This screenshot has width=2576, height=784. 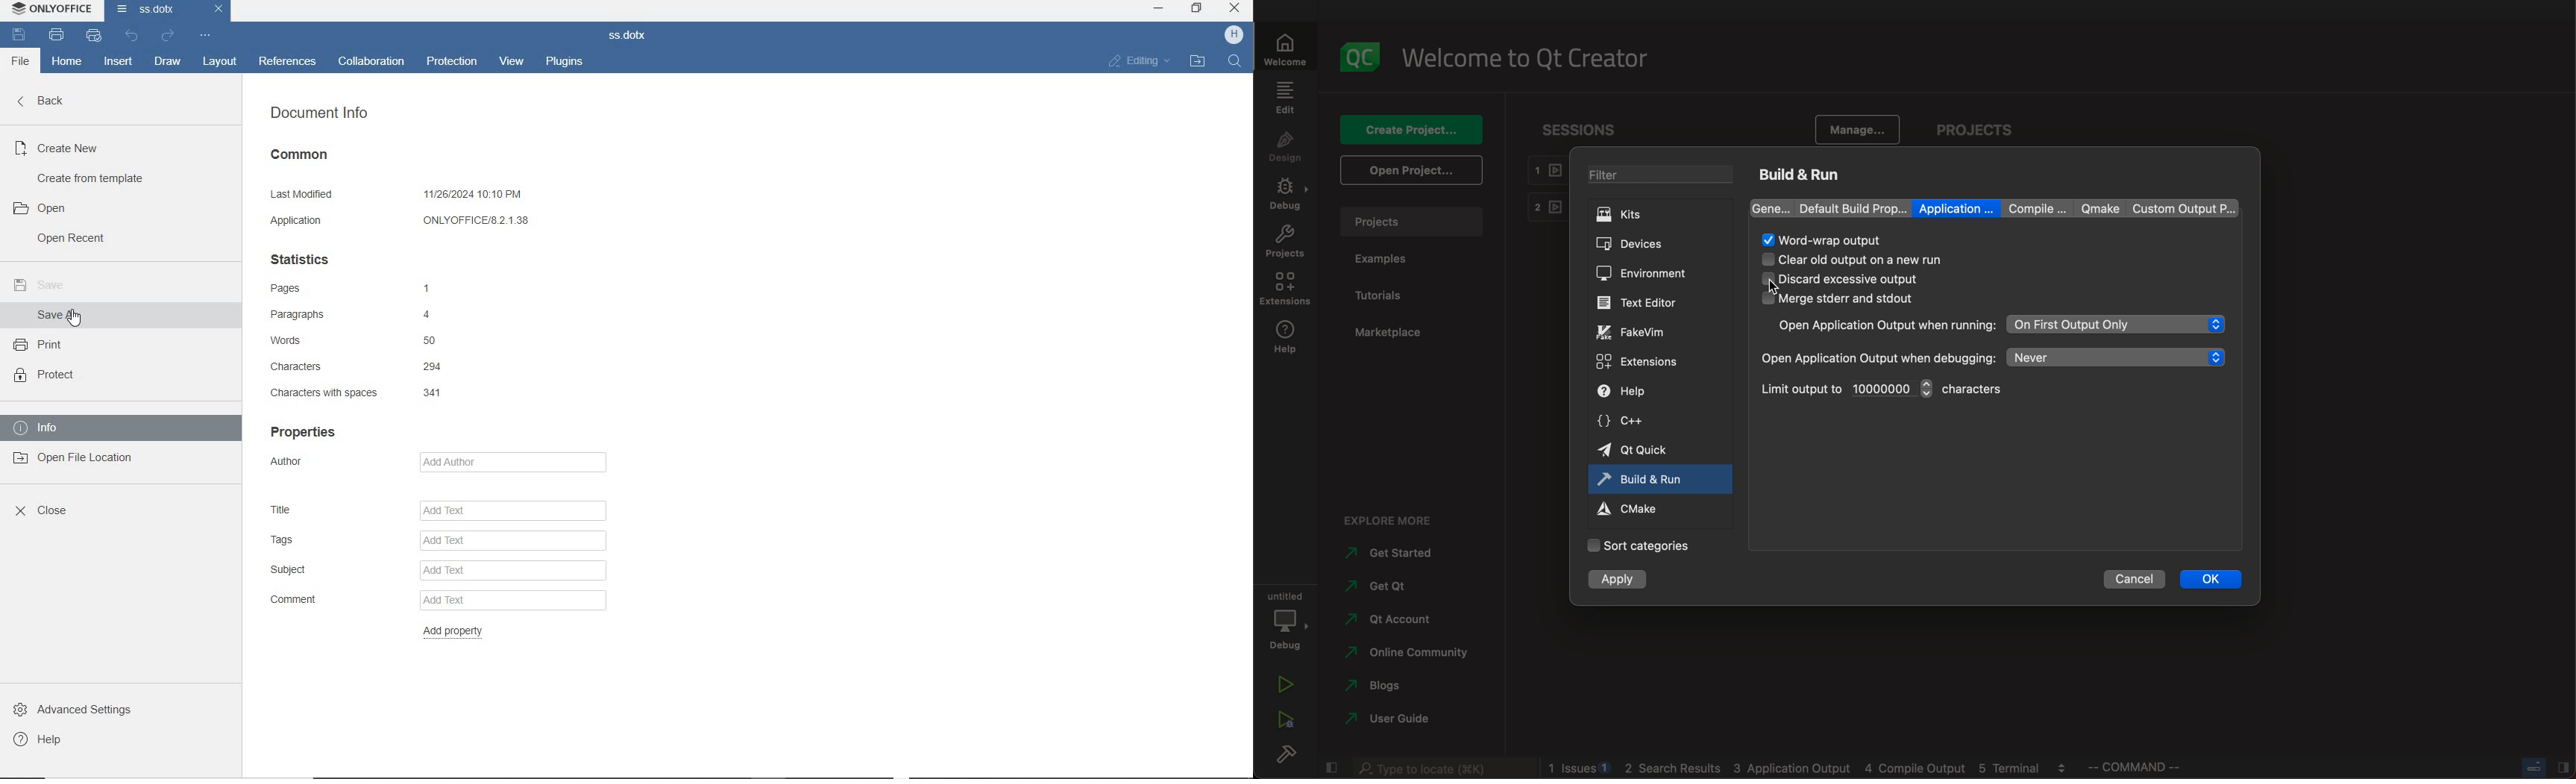 What do you see at coordinates (513, 60) in the screenshot?
I see `VIEW` at bounding box center [513, 60].